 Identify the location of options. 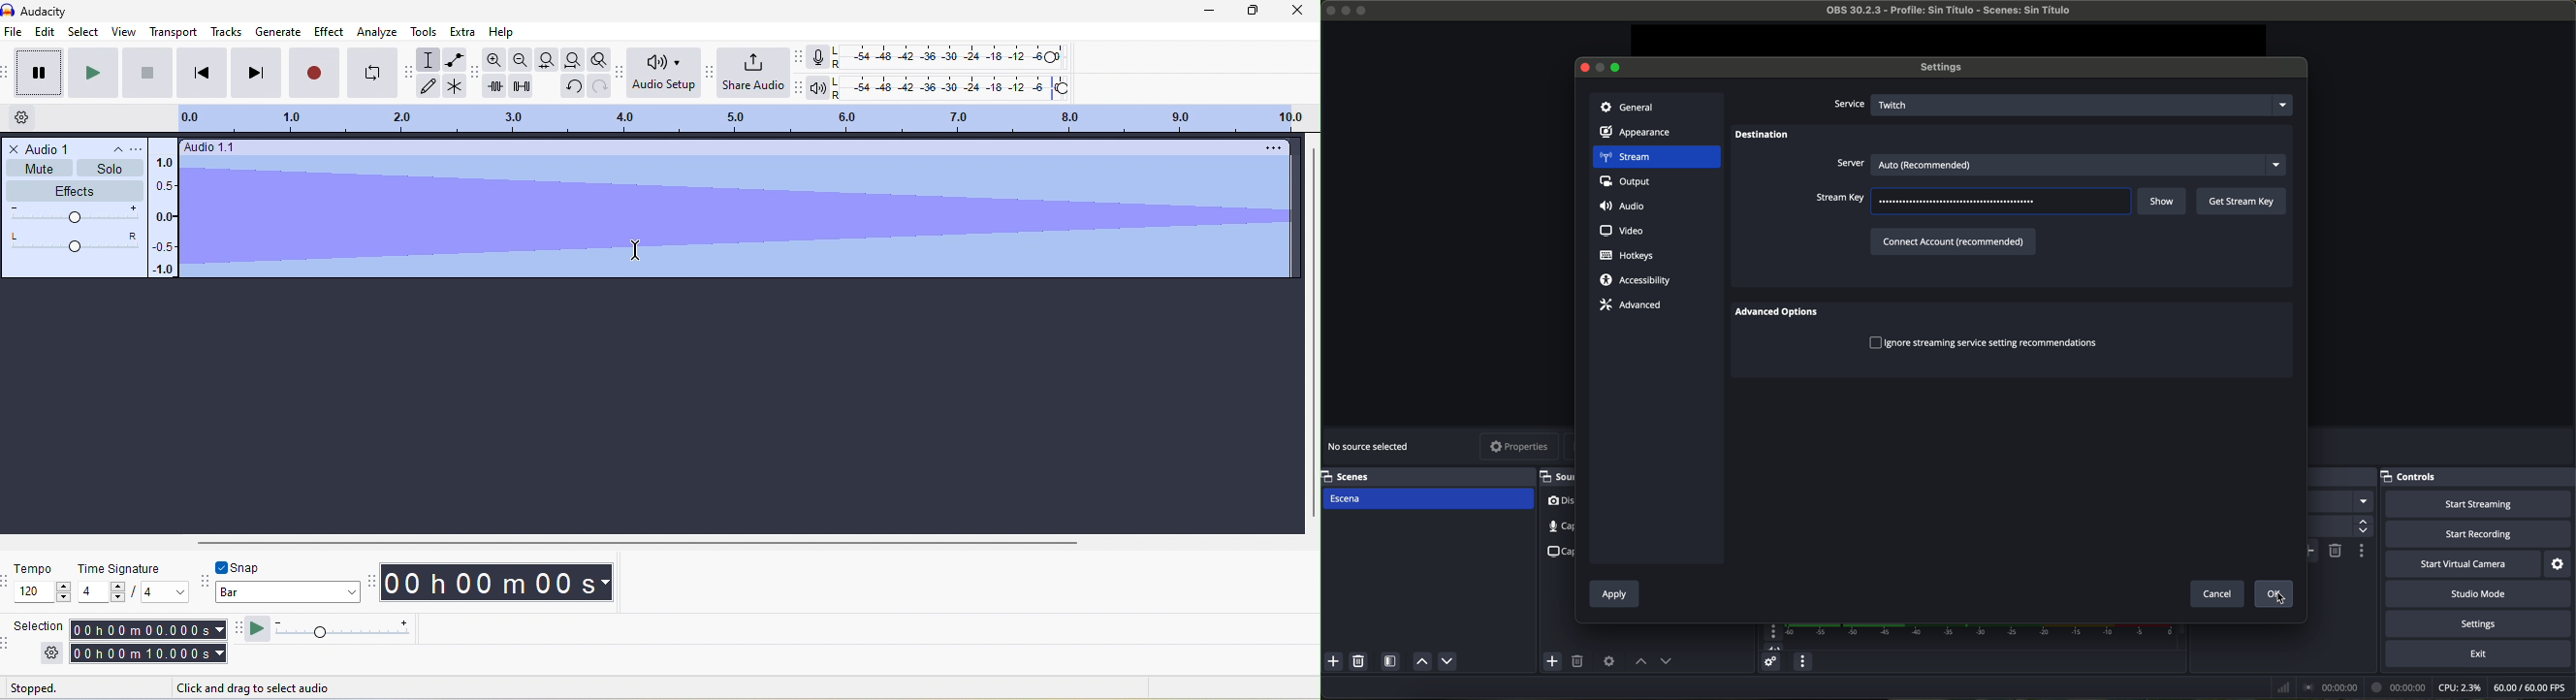
(1270, 146).